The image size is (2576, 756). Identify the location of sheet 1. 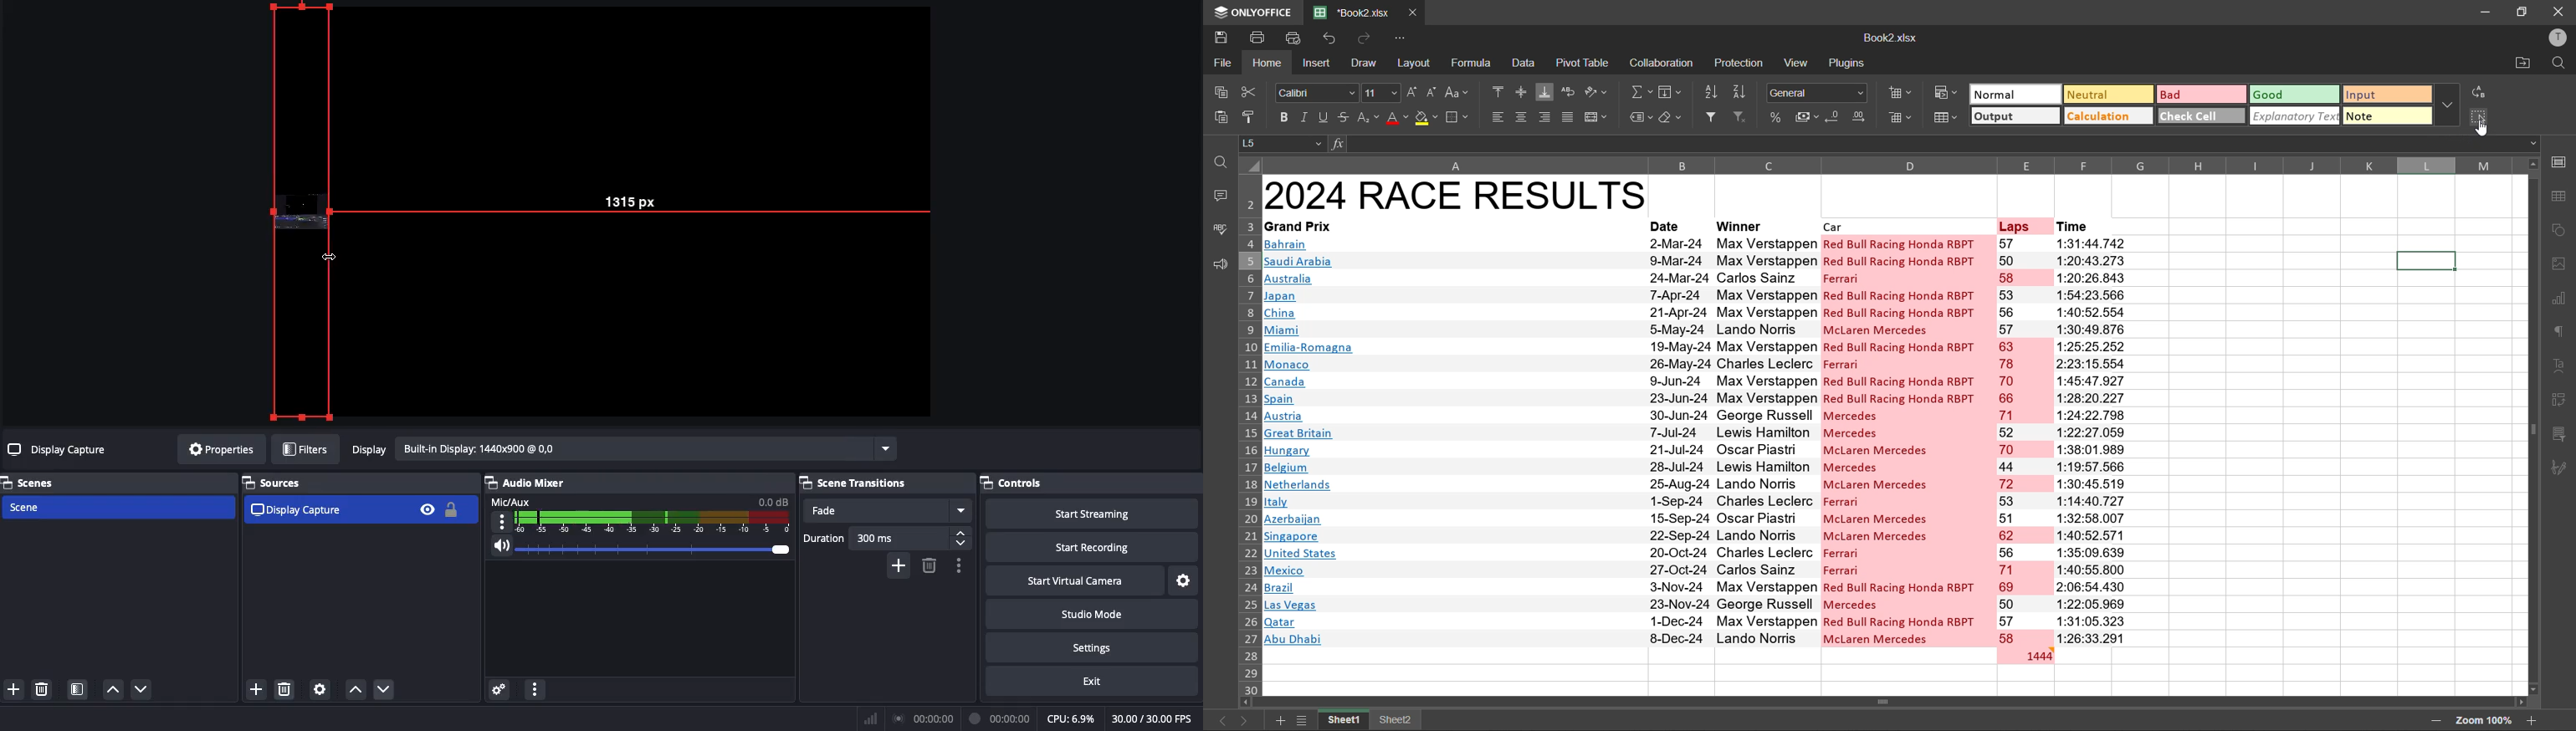
(1344, 720).